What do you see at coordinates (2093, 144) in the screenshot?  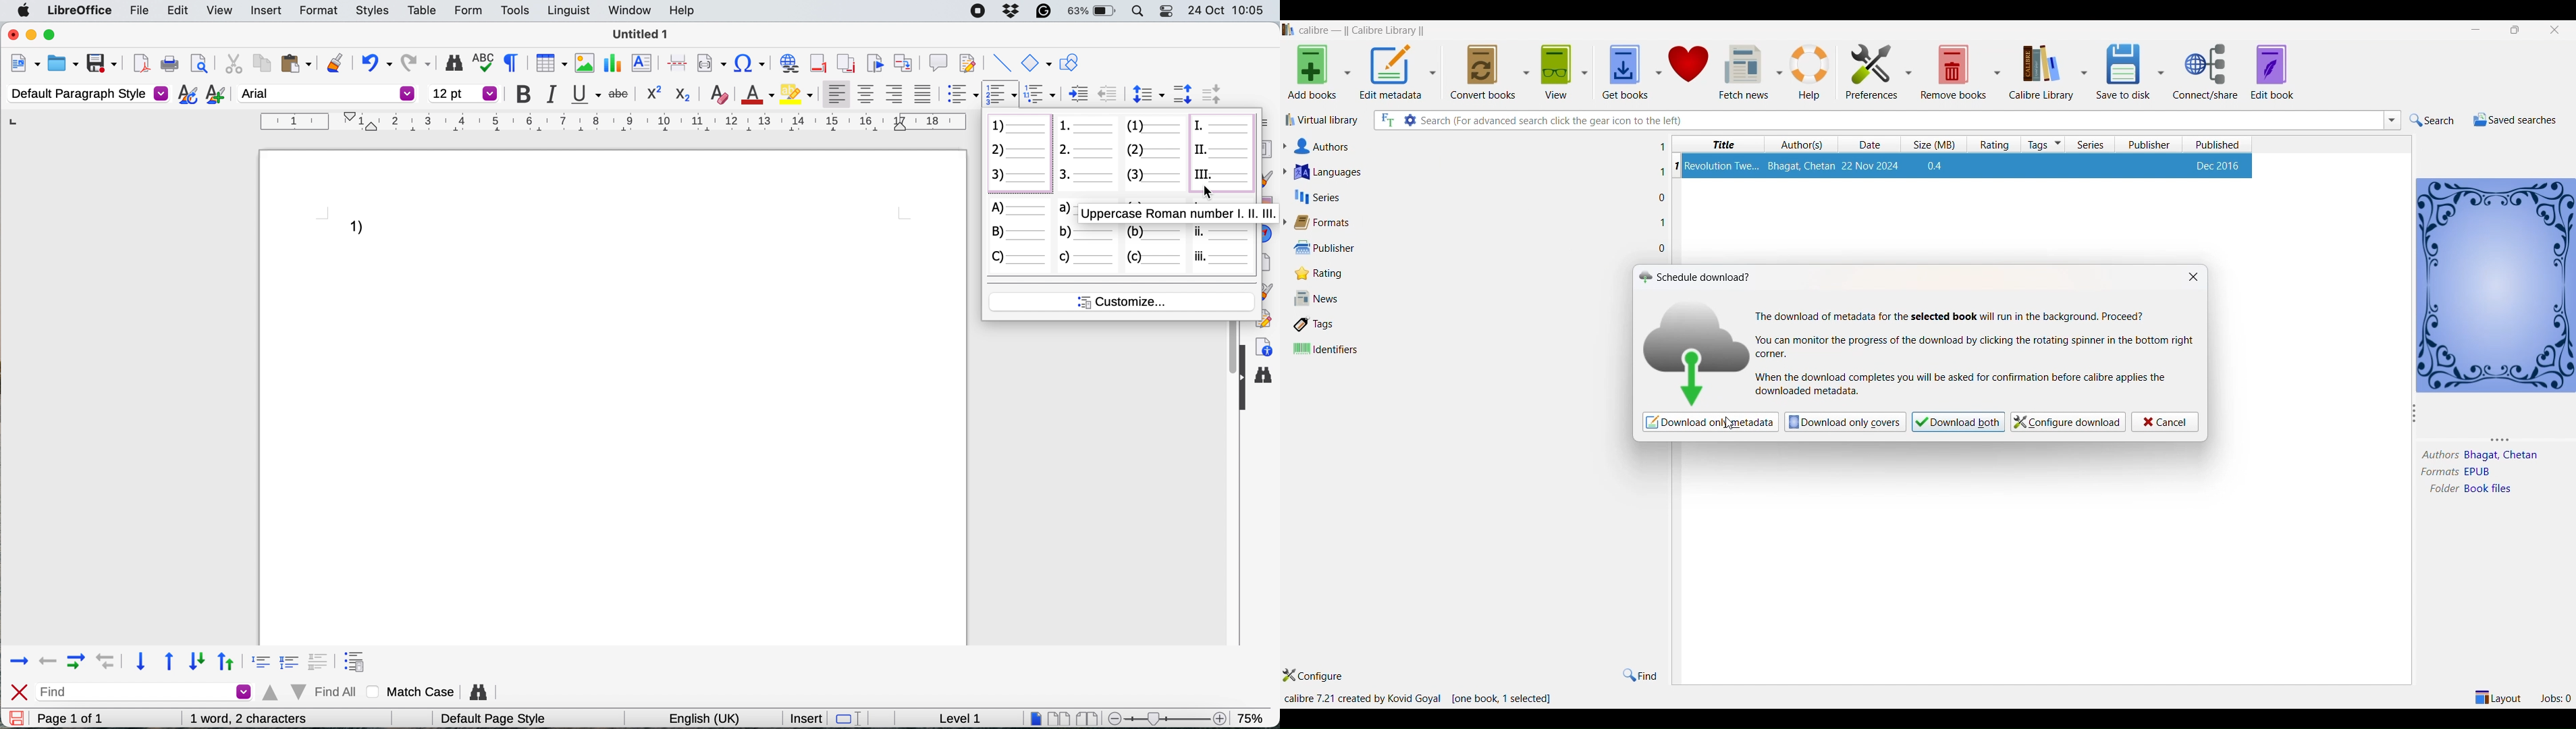 I see `series` at bounding box center [2093, 144].